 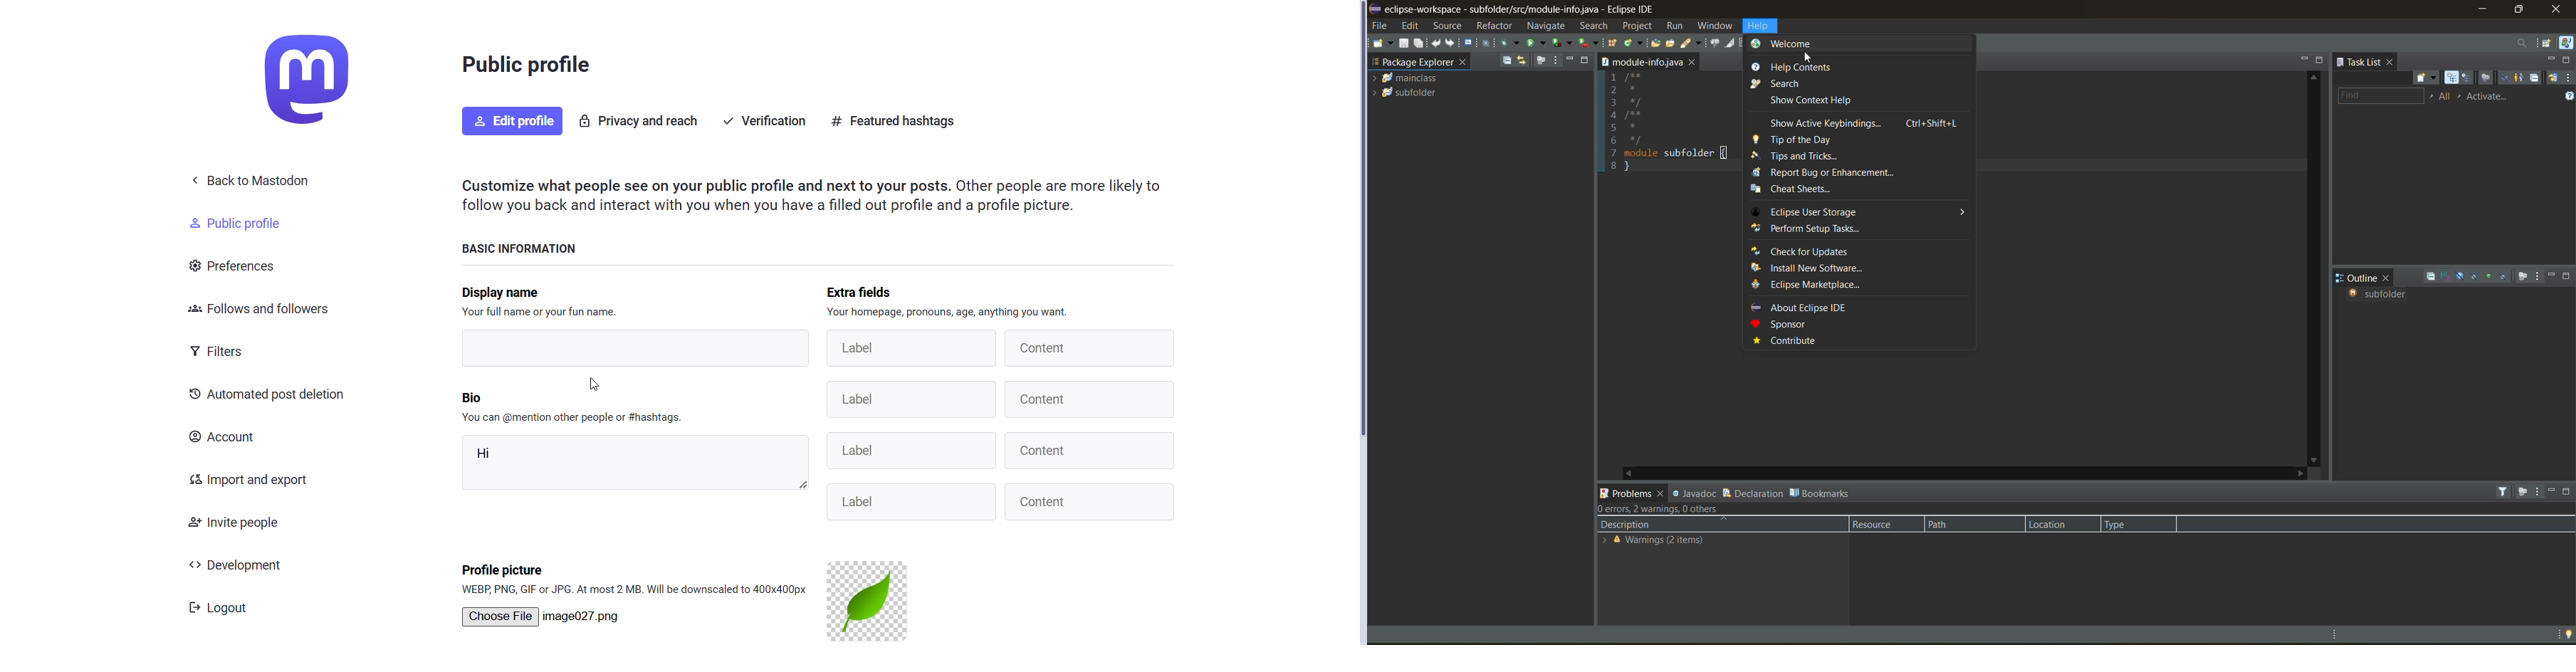 I want to click on hide fields, so click(x=2461, y=276).